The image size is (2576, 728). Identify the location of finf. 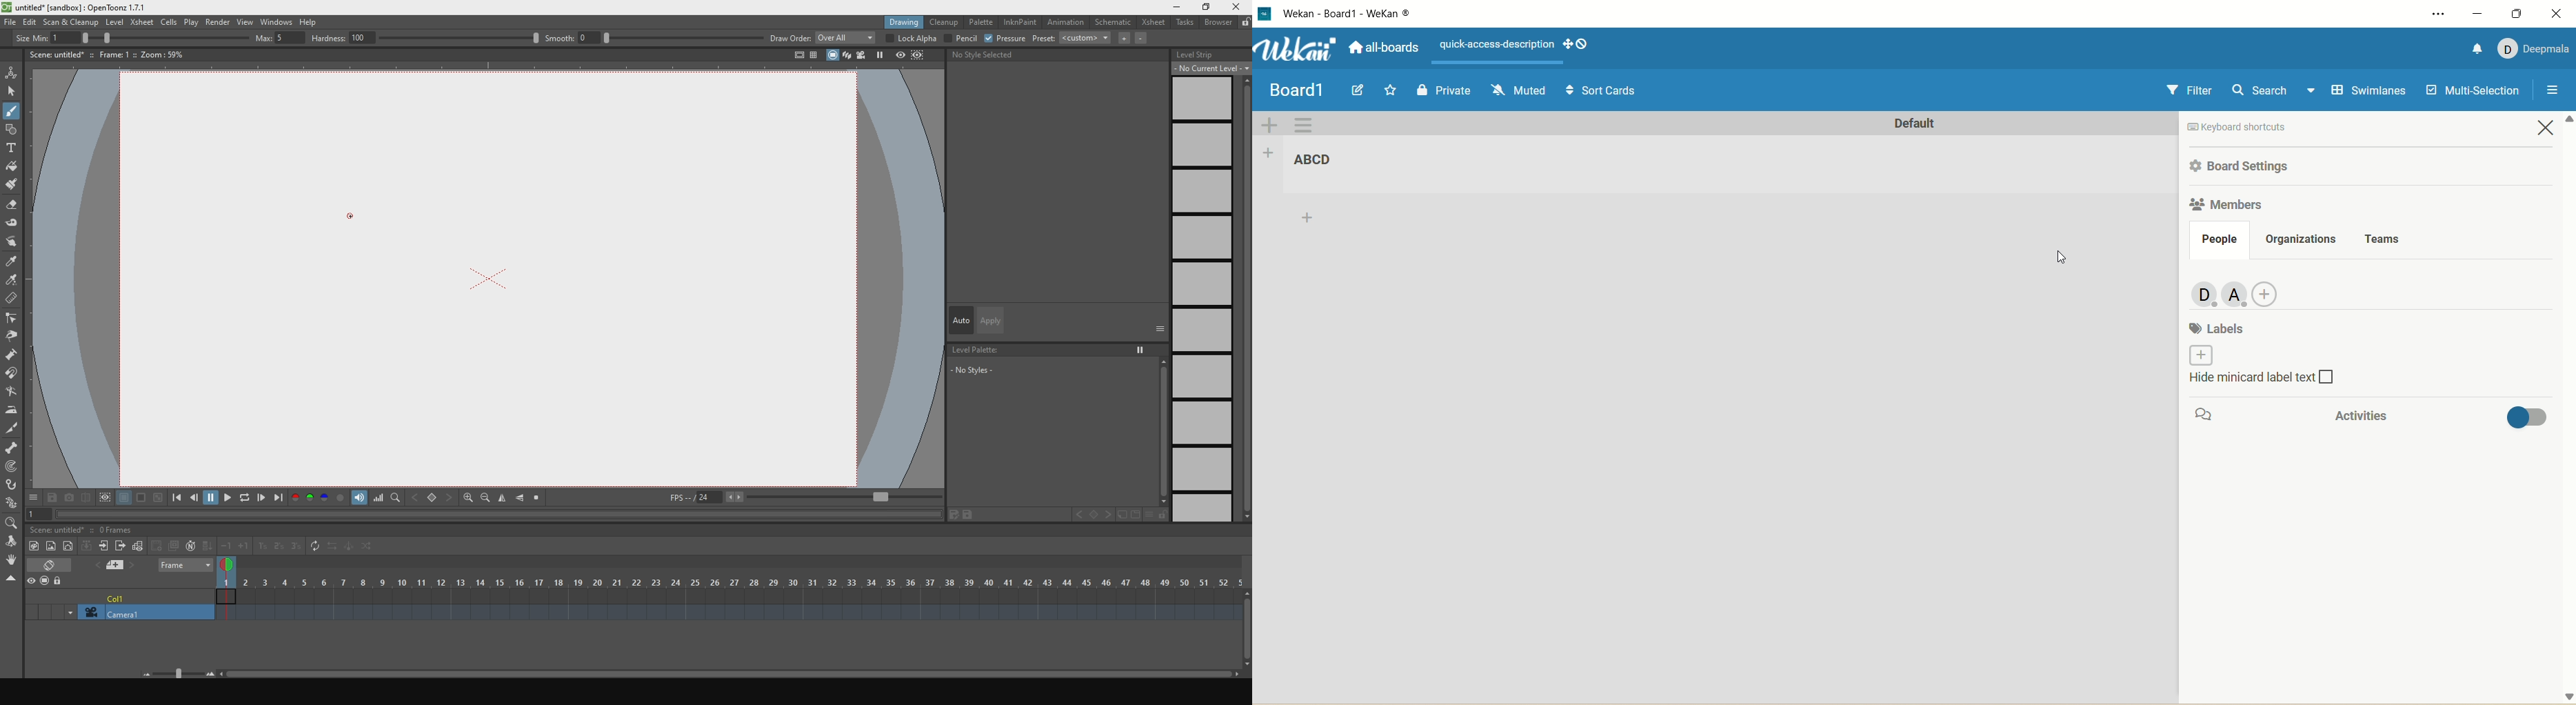
(397, 499).